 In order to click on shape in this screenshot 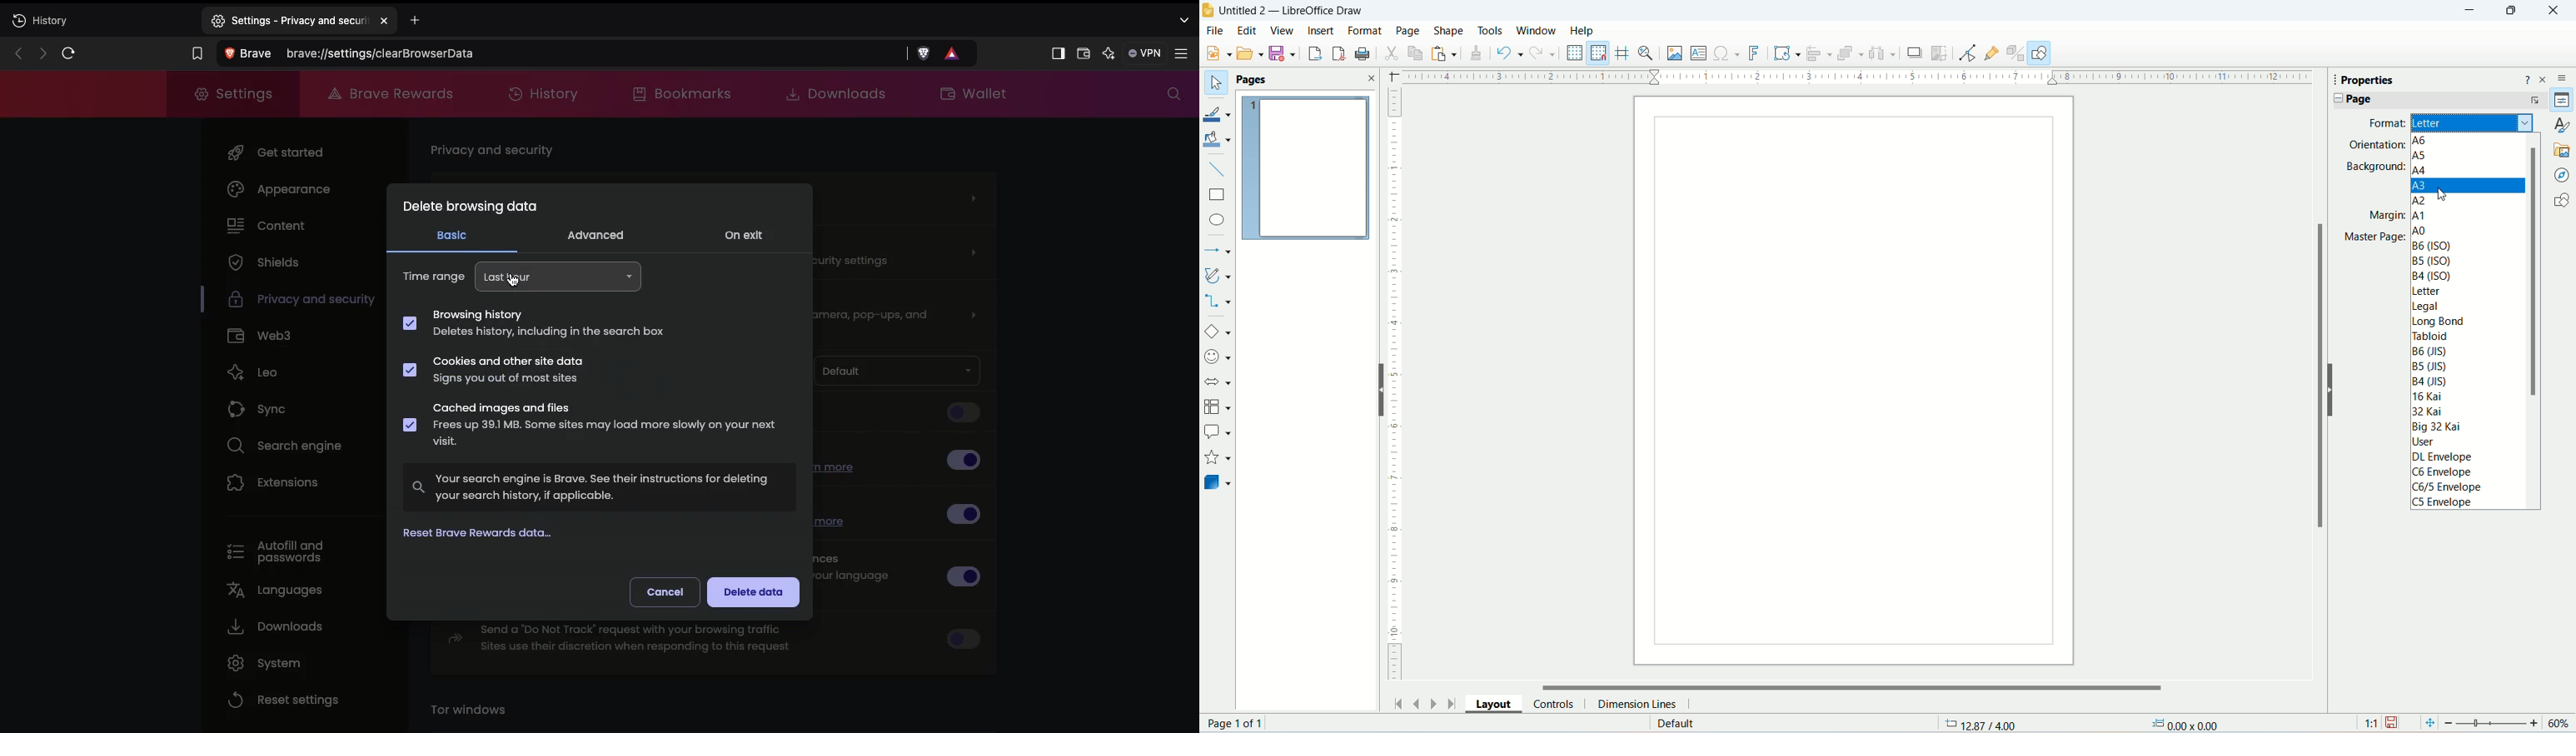, I will do `click(1450, 32)`.